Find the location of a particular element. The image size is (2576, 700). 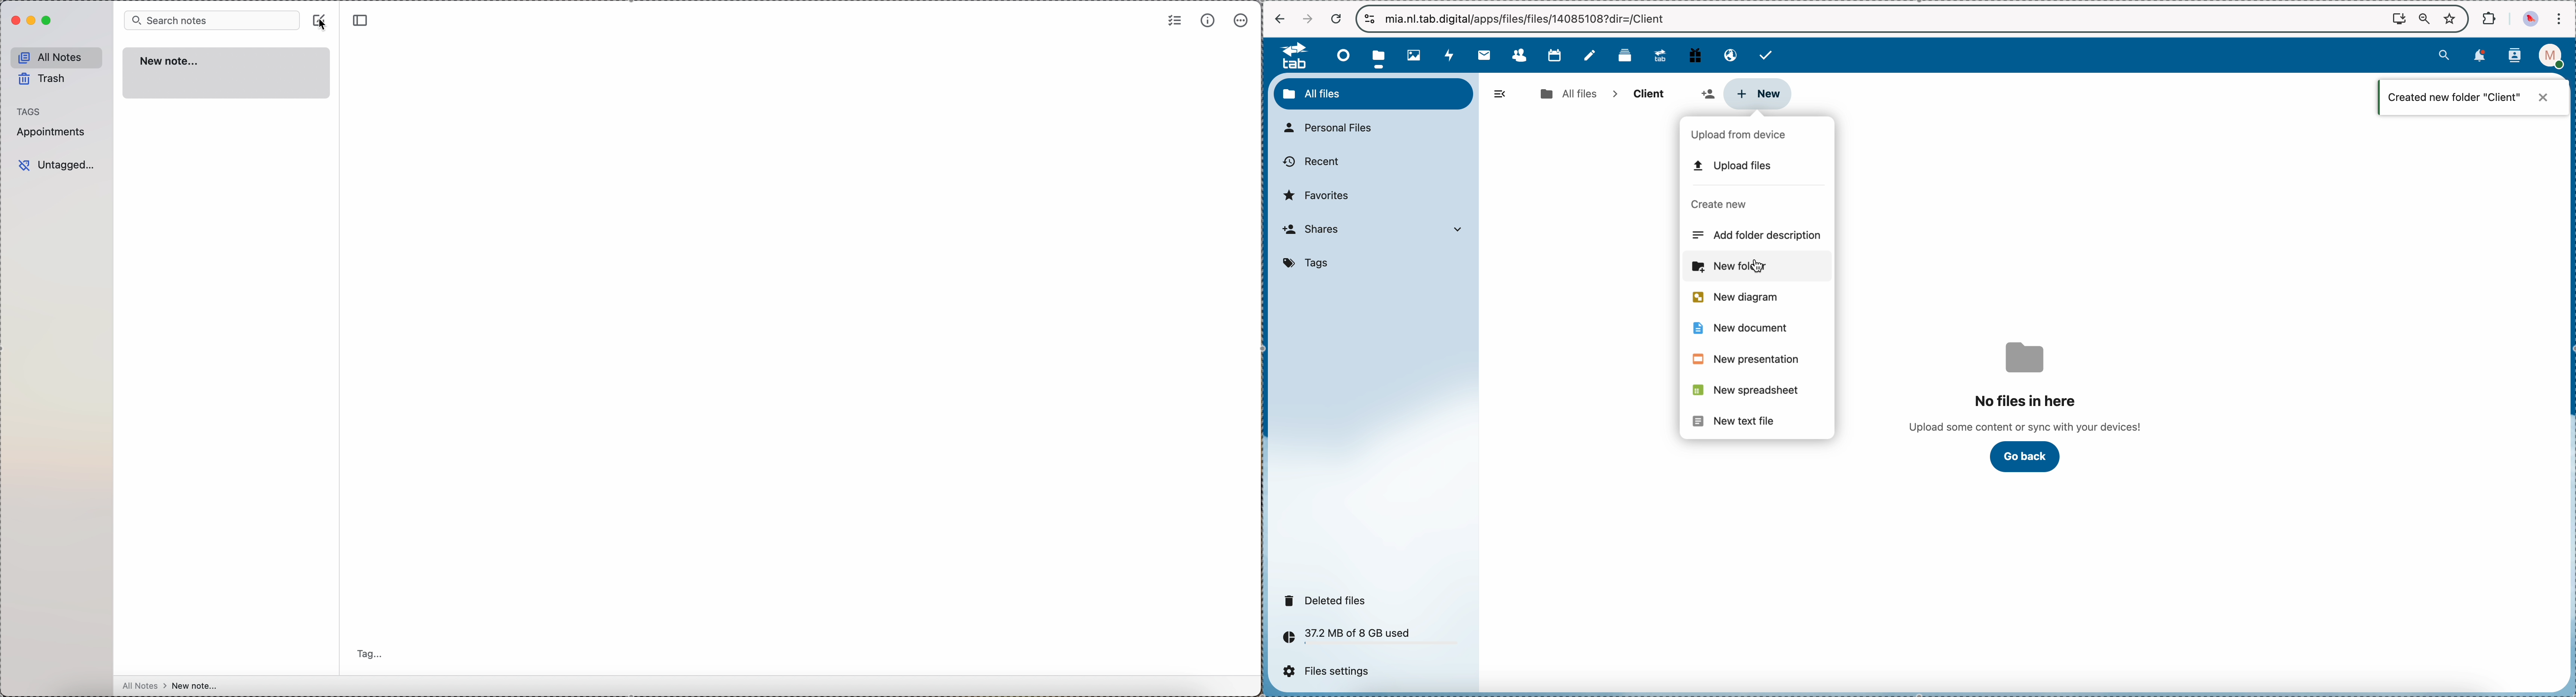

add folder description is located at coordinates (1759, 236).